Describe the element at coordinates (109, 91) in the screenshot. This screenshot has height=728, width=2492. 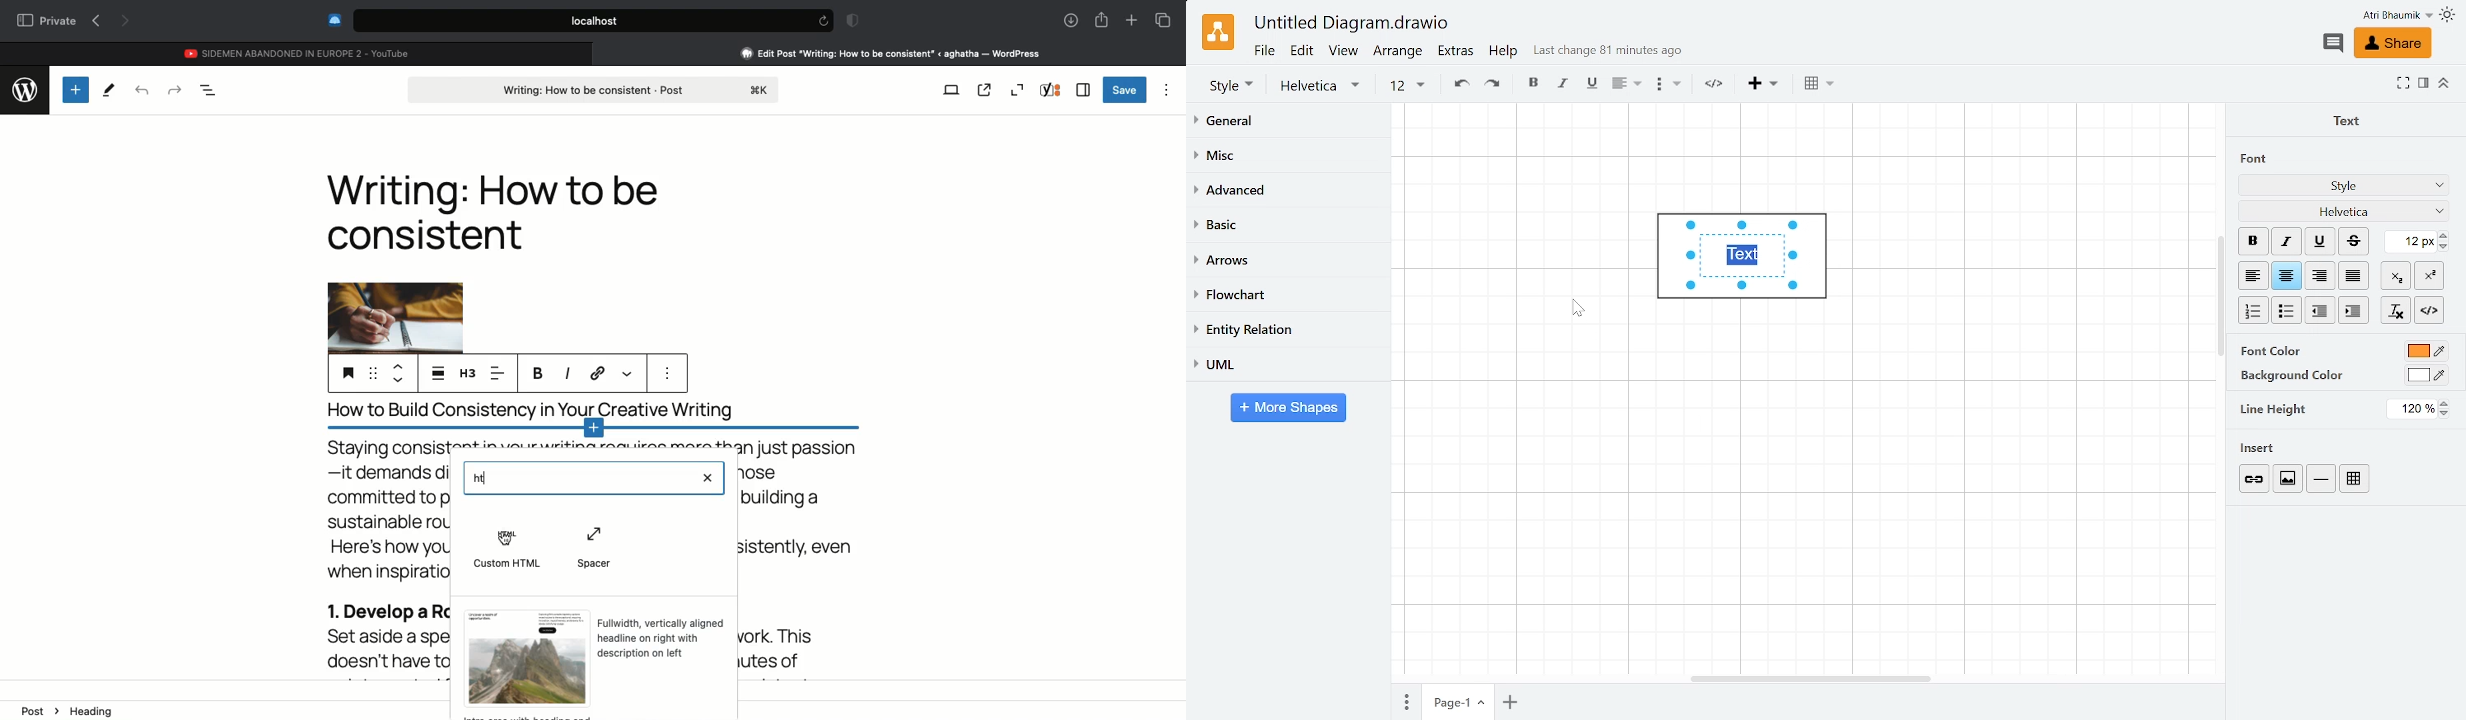
I see `Tools` at that location.